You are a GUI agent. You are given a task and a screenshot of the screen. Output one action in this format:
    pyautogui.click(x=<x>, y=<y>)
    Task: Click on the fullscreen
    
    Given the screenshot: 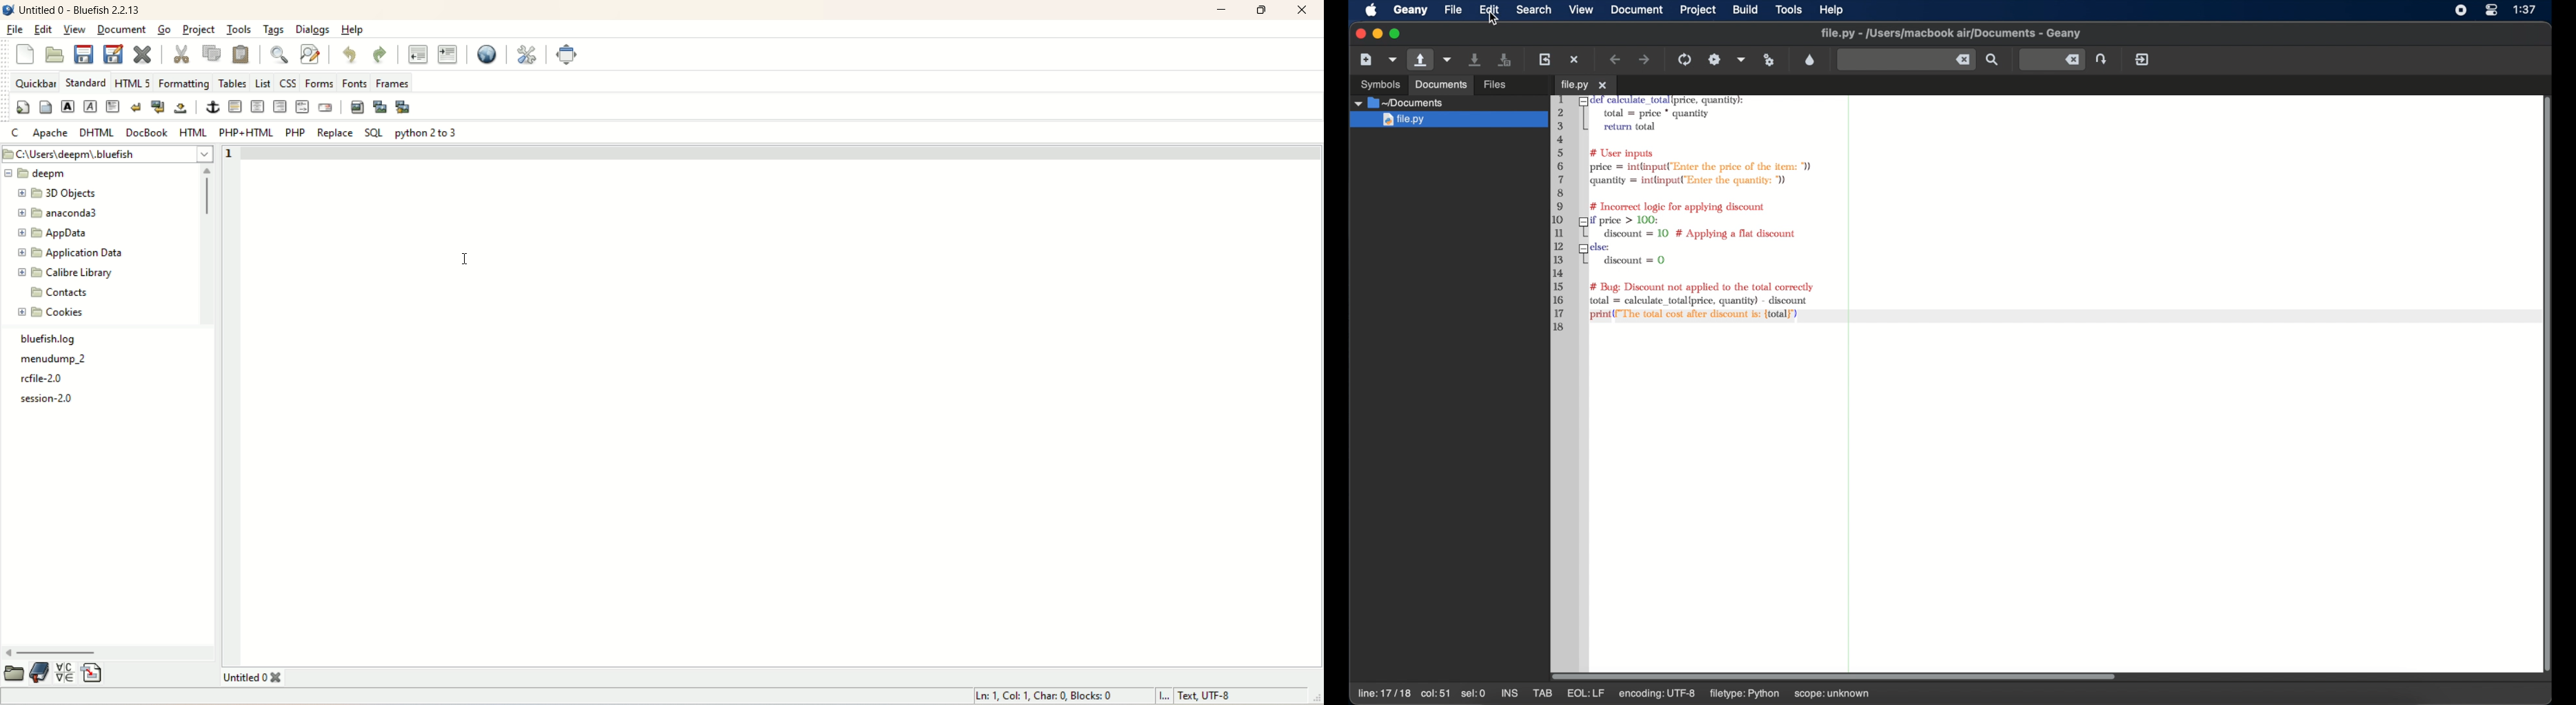 What is the action you would take?
    pyautogui.click(x=567, y=53)
    